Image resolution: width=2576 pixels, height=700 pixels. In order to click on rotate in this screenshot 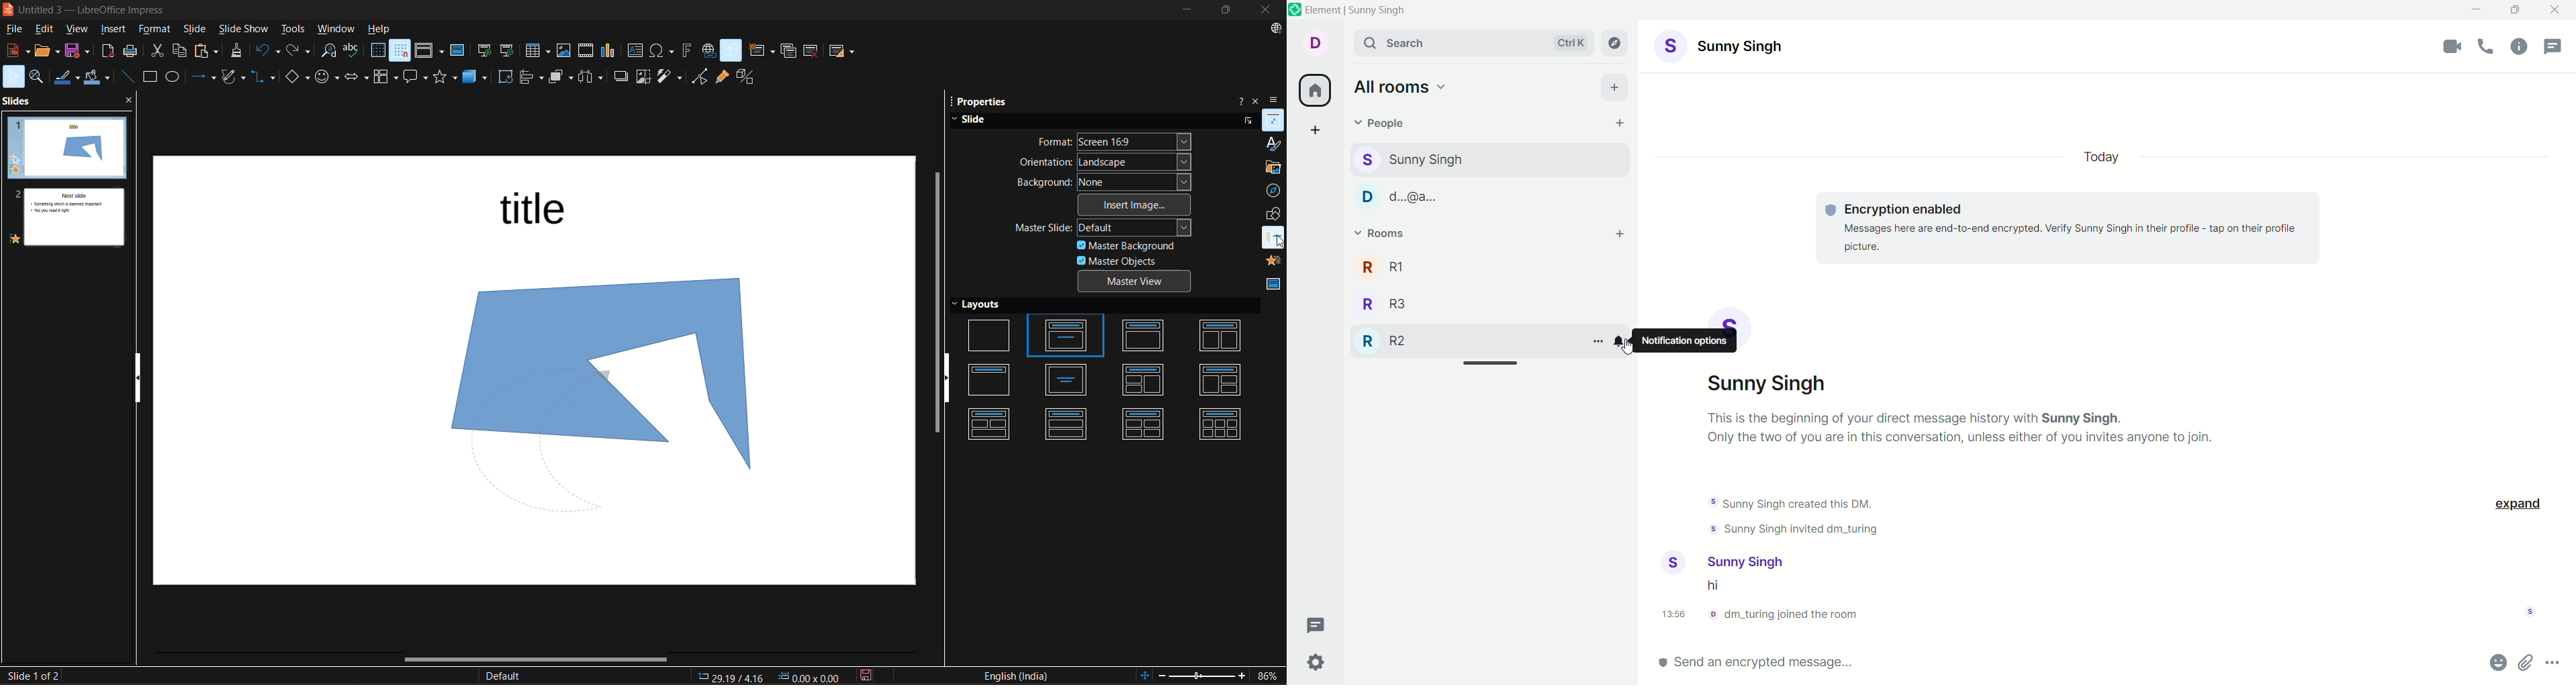, I will do `click(507, 77)`.